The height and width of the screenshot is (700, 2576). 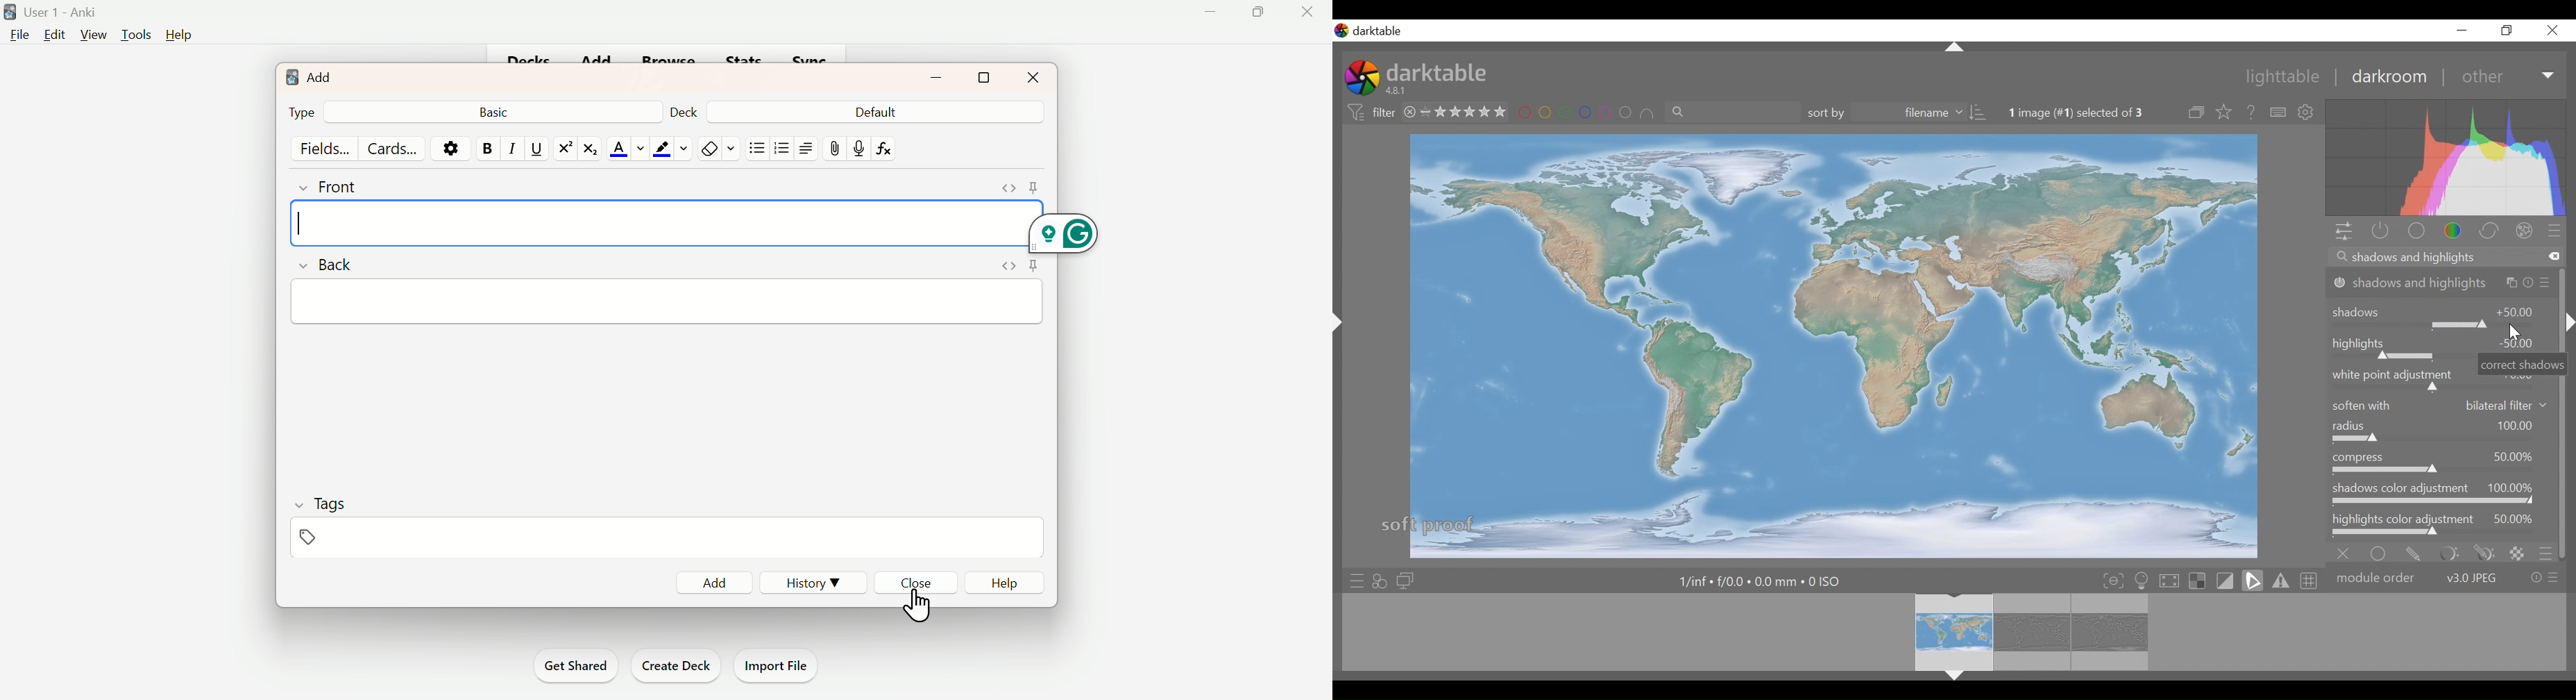 What do you see at coordinates (55, 38) in the screenshot?
I see `Edit` at bounding box center [55, 38].